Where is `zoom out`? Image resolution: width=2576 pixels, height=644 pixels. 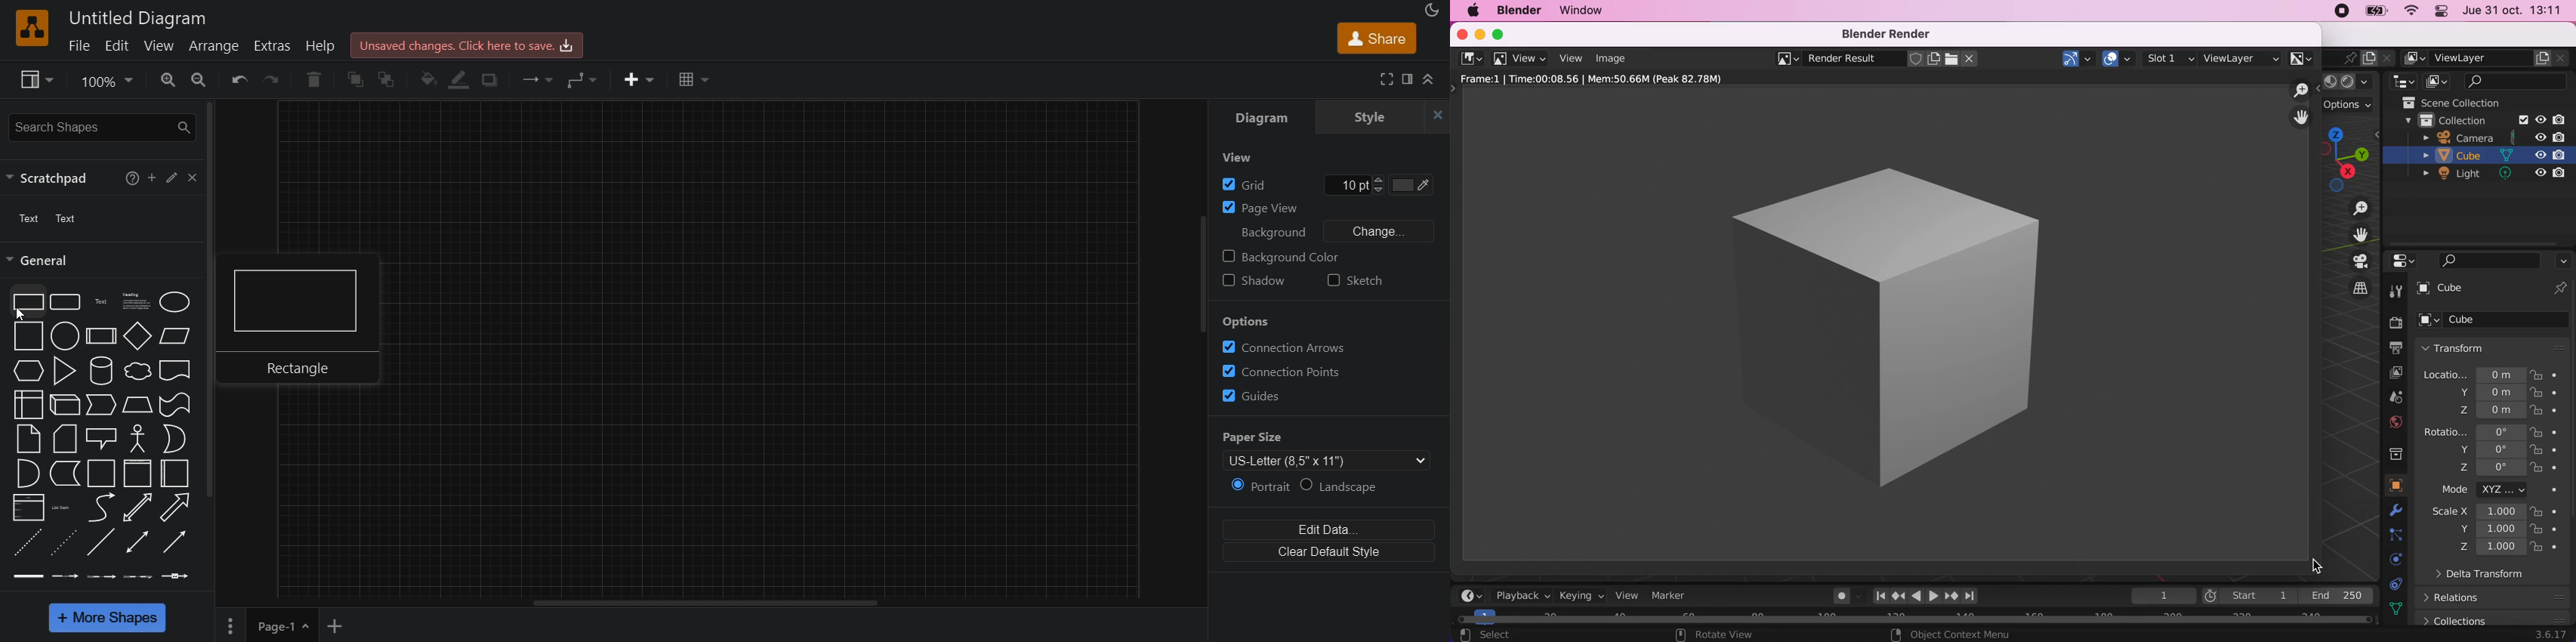
zoom out is located at coordinates (201, 79).